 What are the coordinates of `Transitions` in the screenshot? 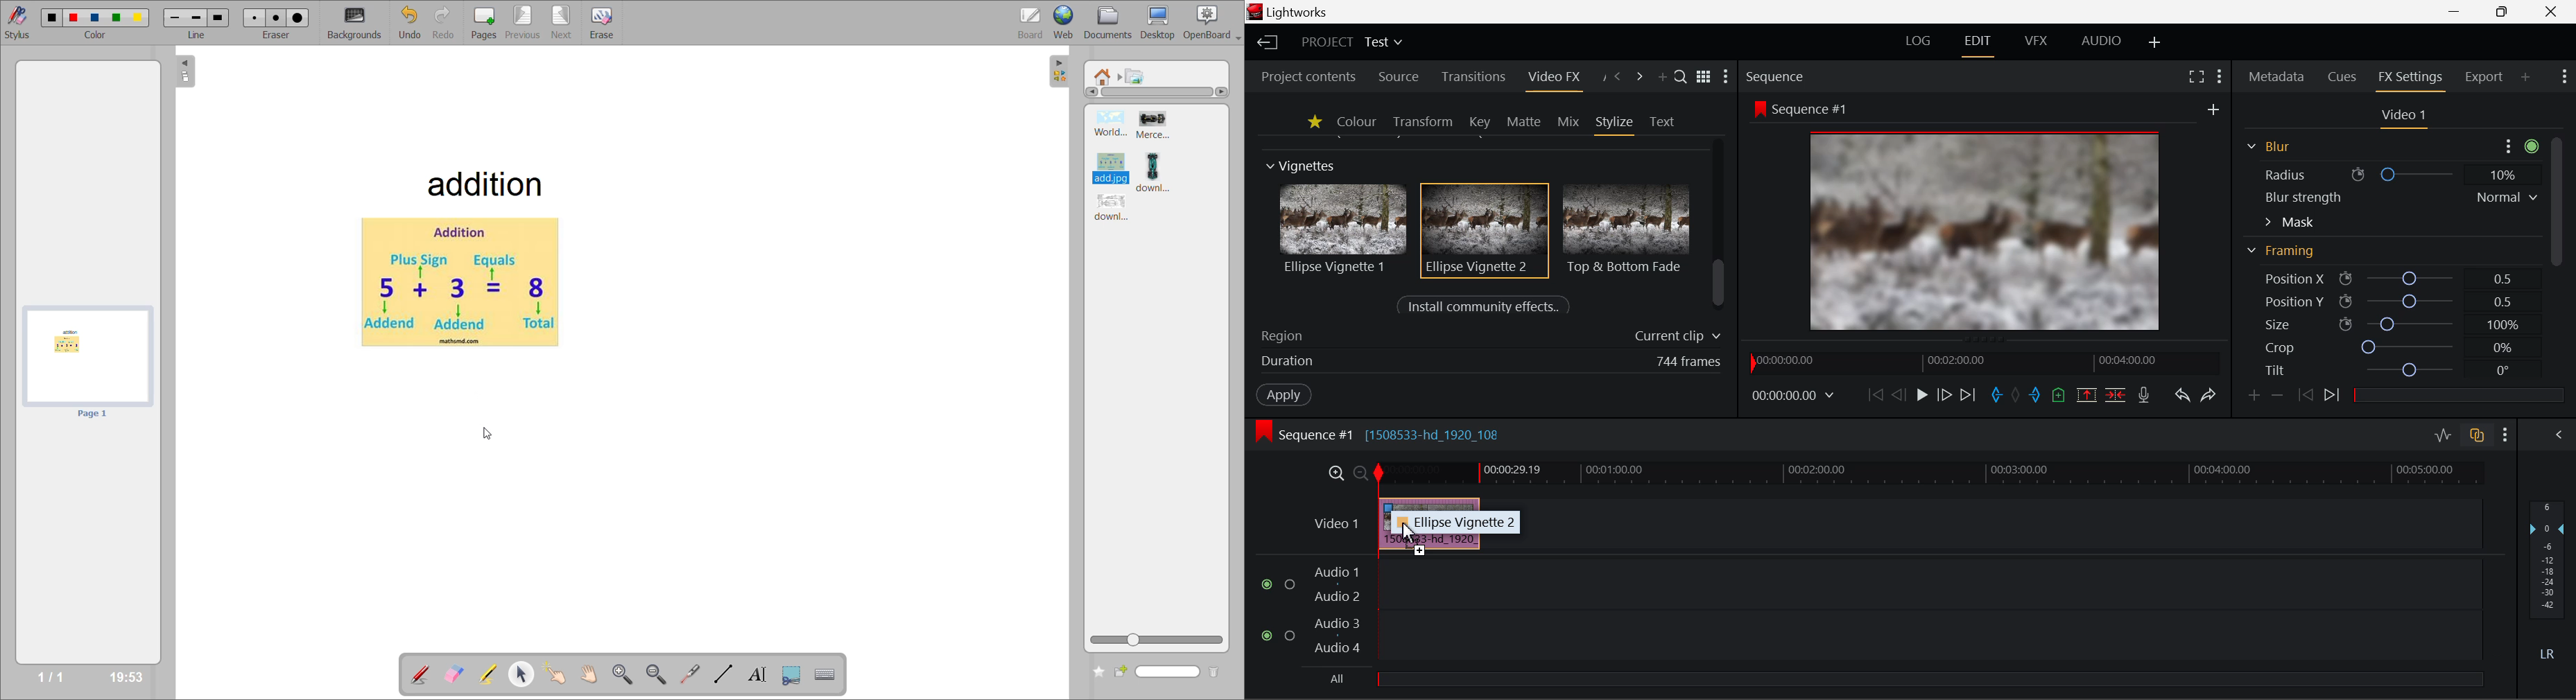 It's located at (1472, 78).